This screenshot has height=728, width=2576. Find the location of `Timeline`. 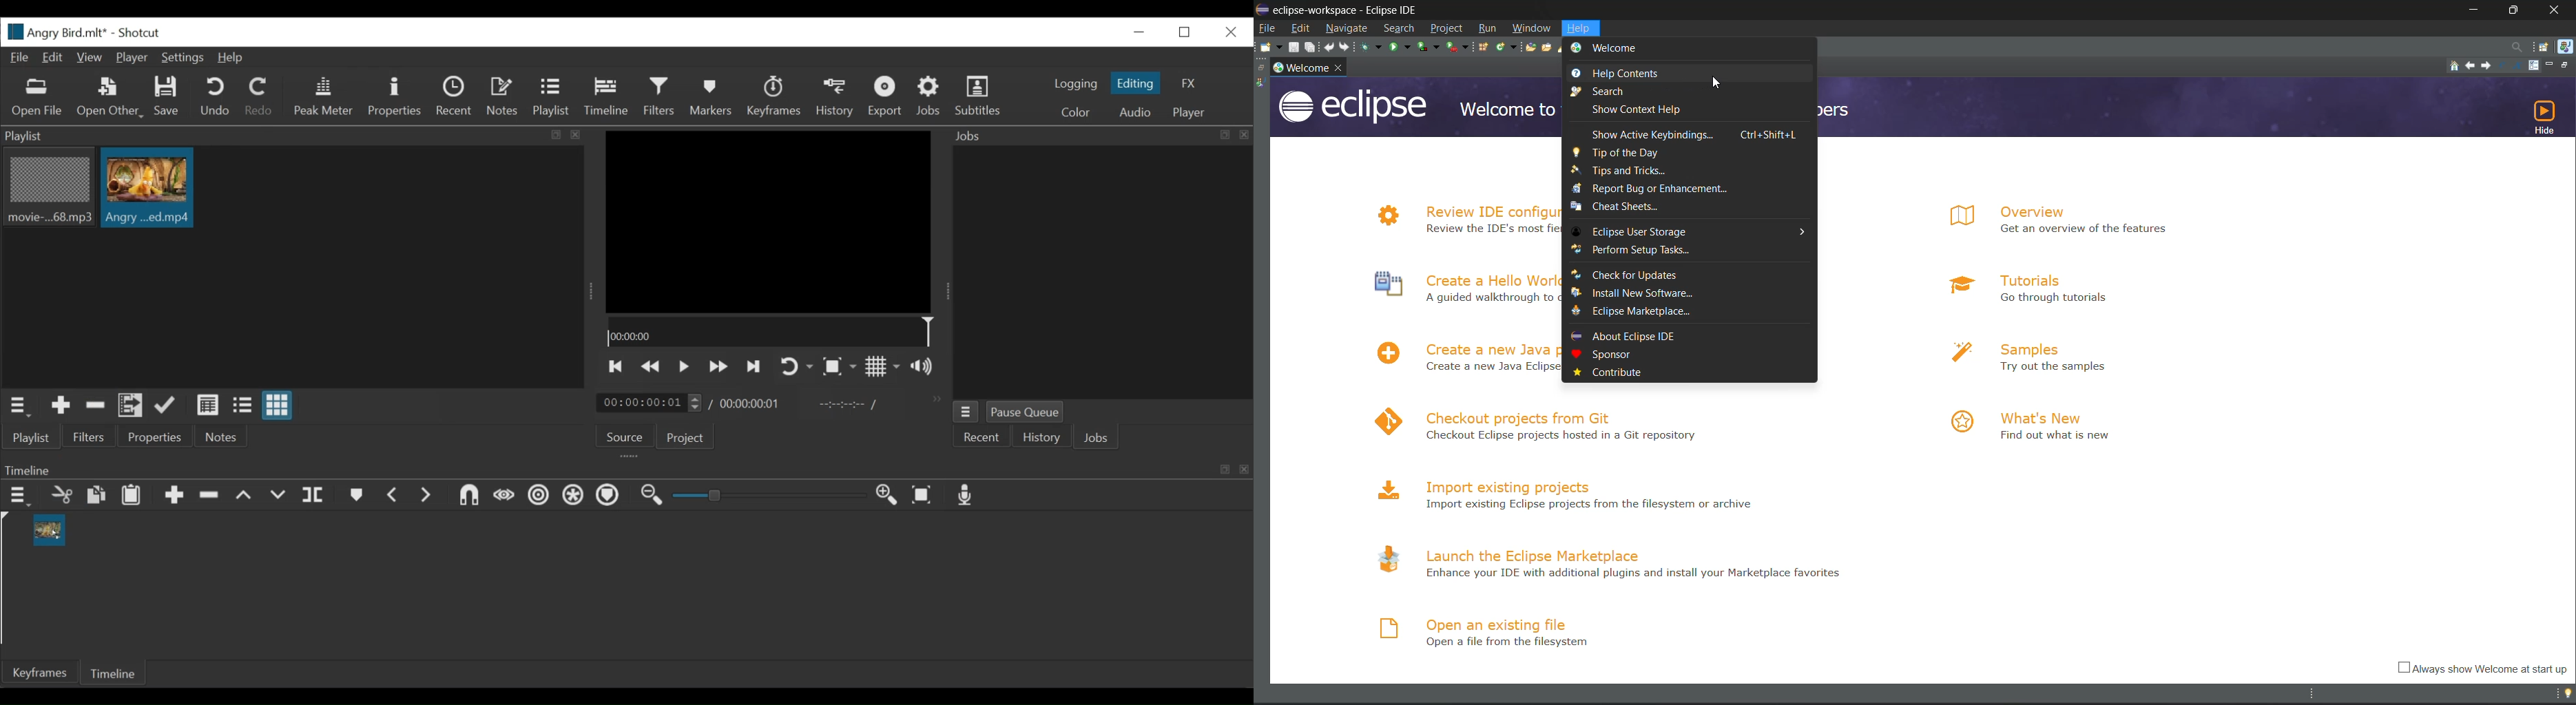

Timeline is located at coordinates (626, 467).